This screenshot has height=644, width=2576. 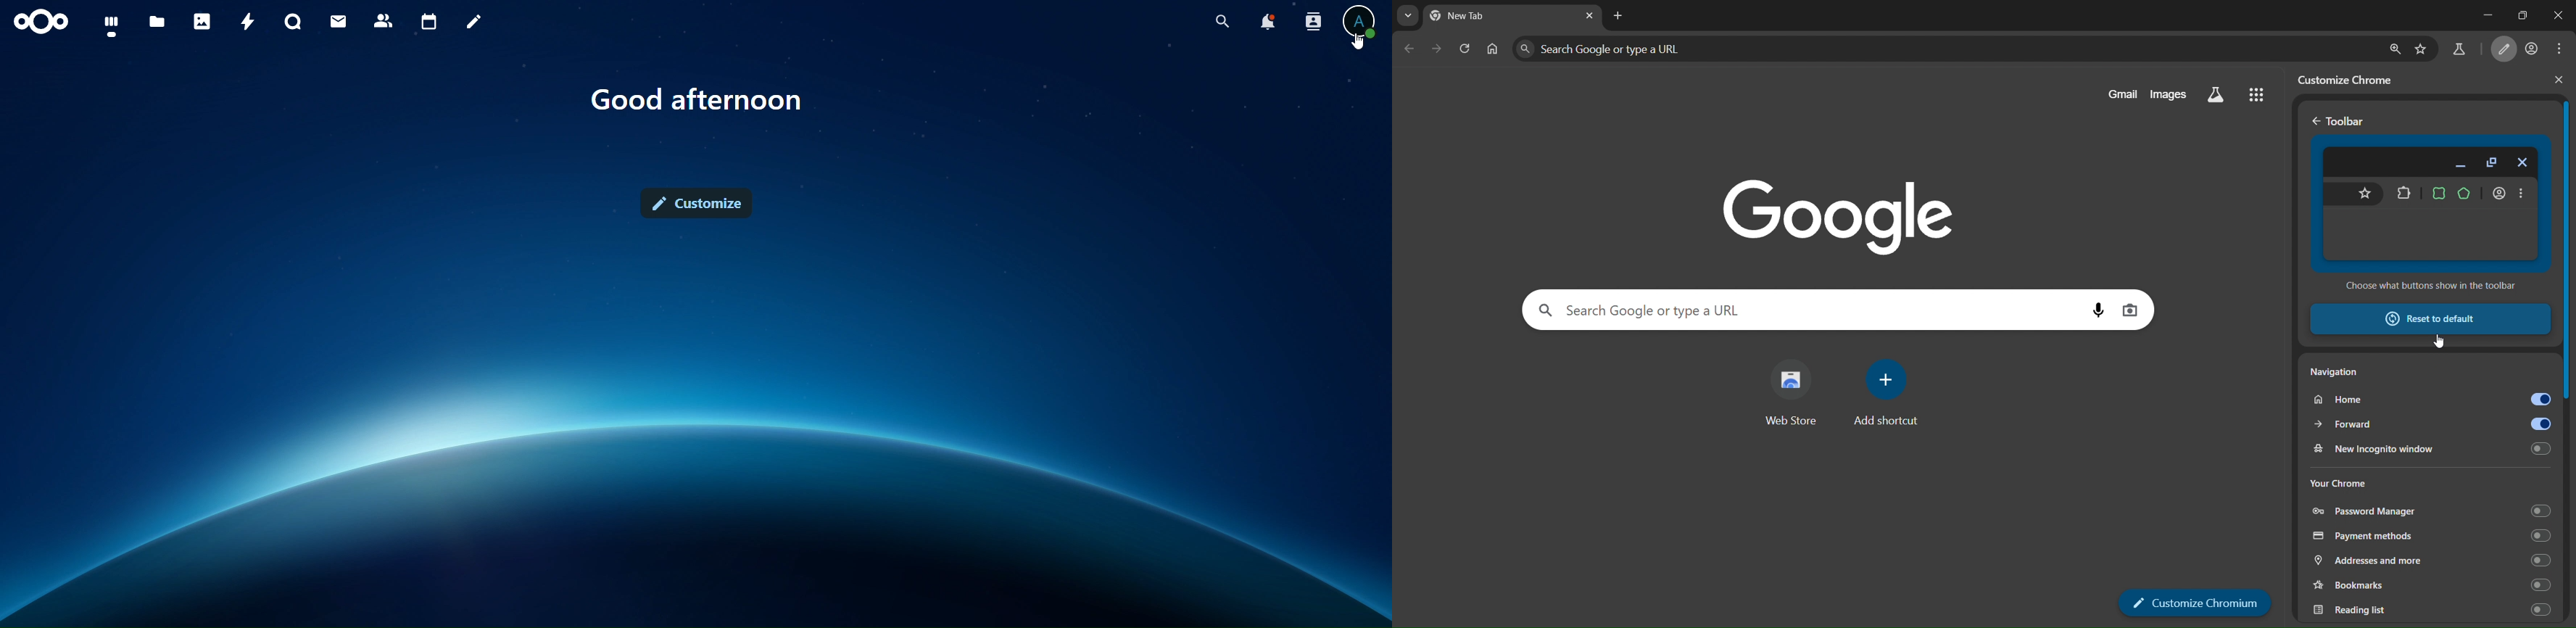 What do you see at coordinates (2315, 122) in the screenshot?
I see `go back` at bounding box center [2315, 122].